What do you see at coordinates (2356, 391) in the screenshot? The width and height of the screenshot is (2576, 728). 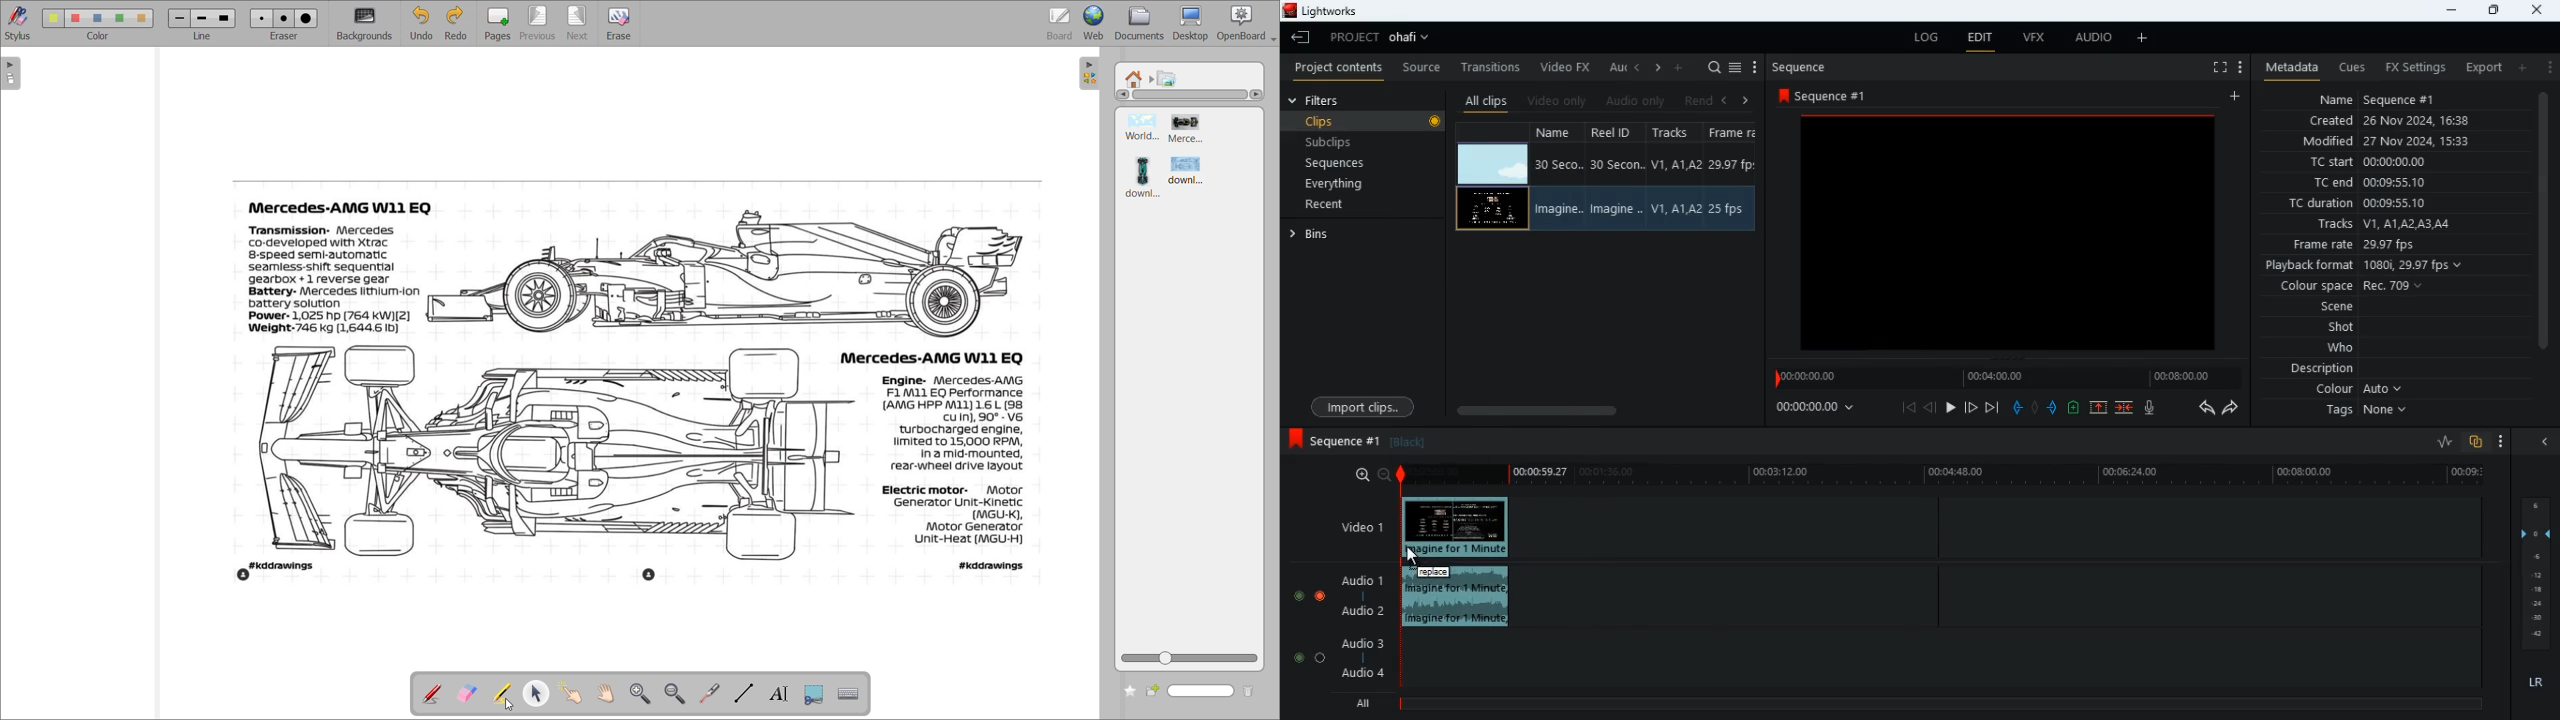 I see `colour` at bounding box center [2356, 391].